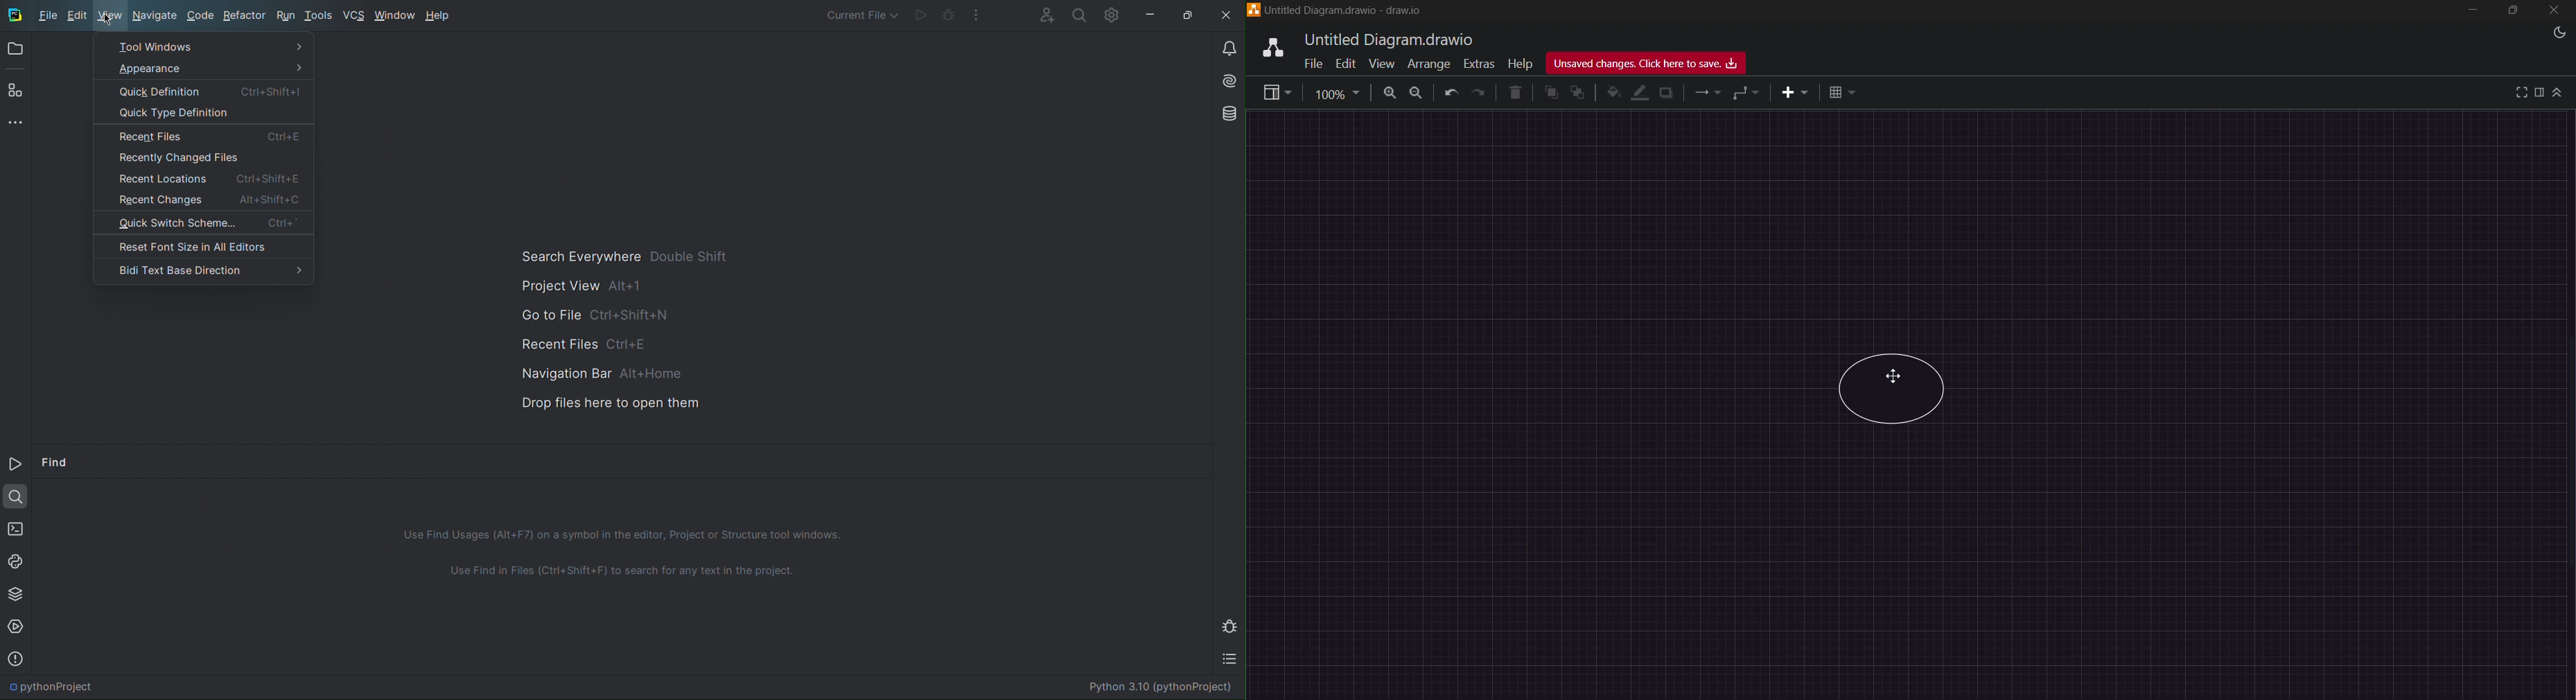  I want to click on delete, so click(1516, 94).